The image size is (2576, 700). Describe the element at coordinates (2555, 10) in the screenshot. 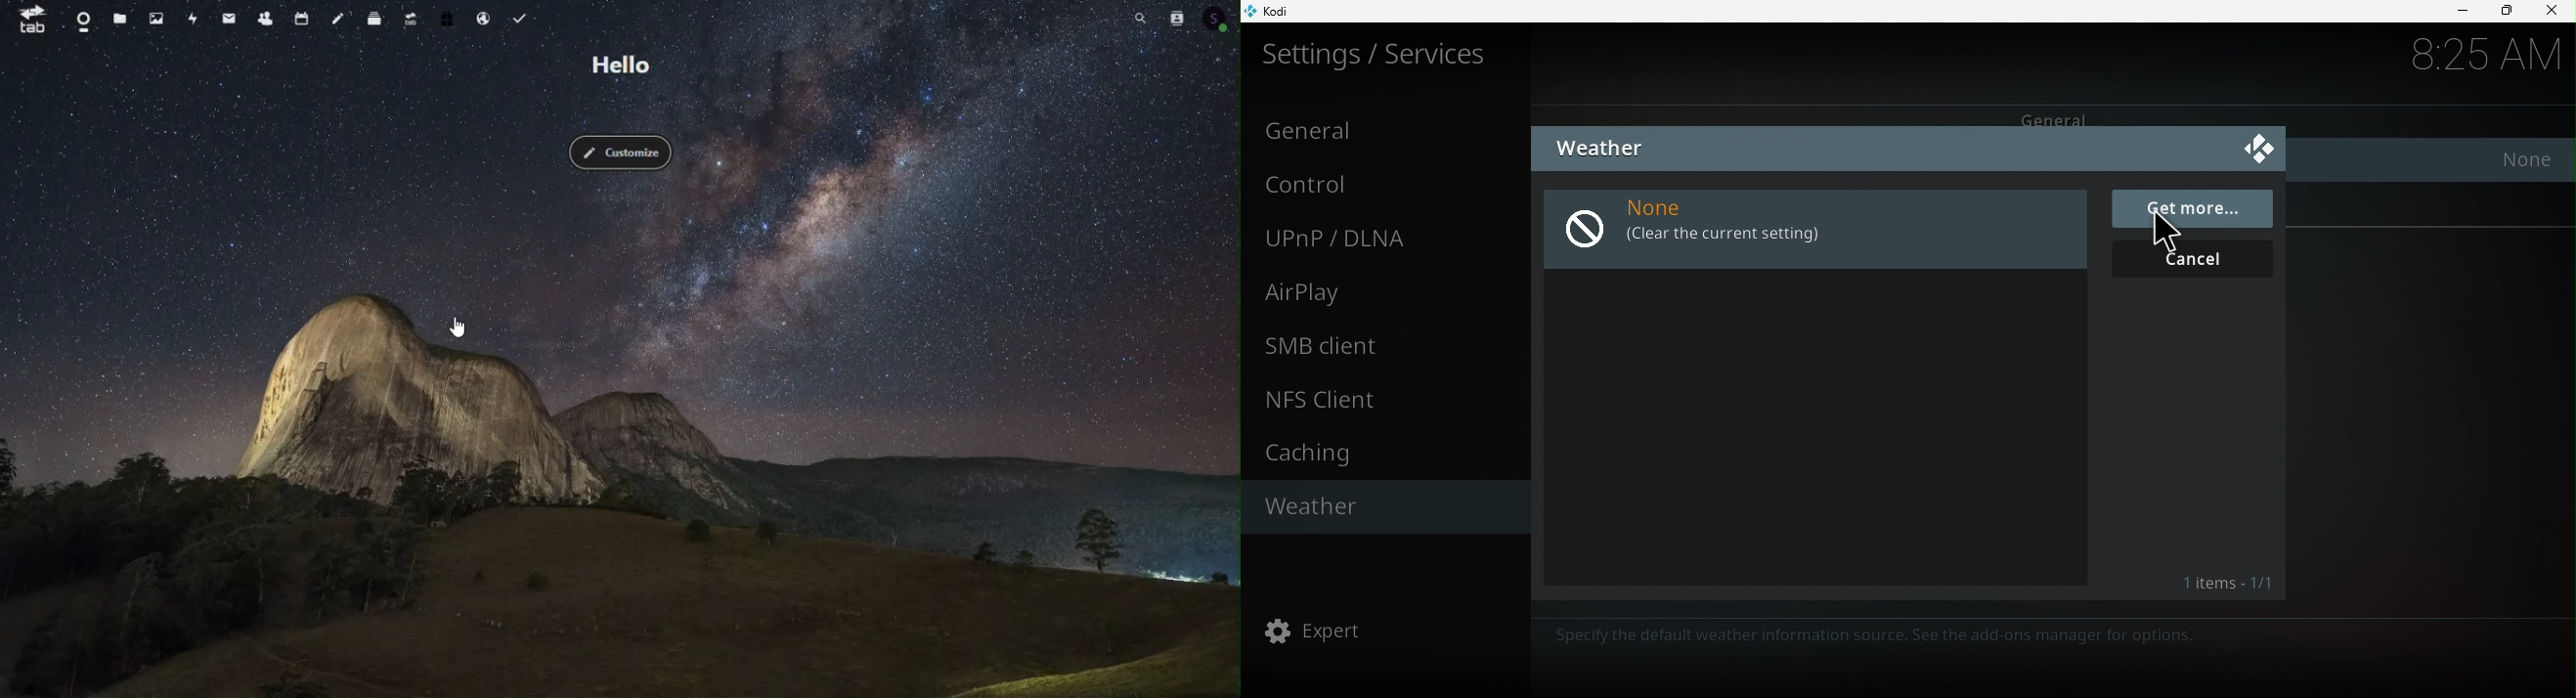

I see `Close` at that location.